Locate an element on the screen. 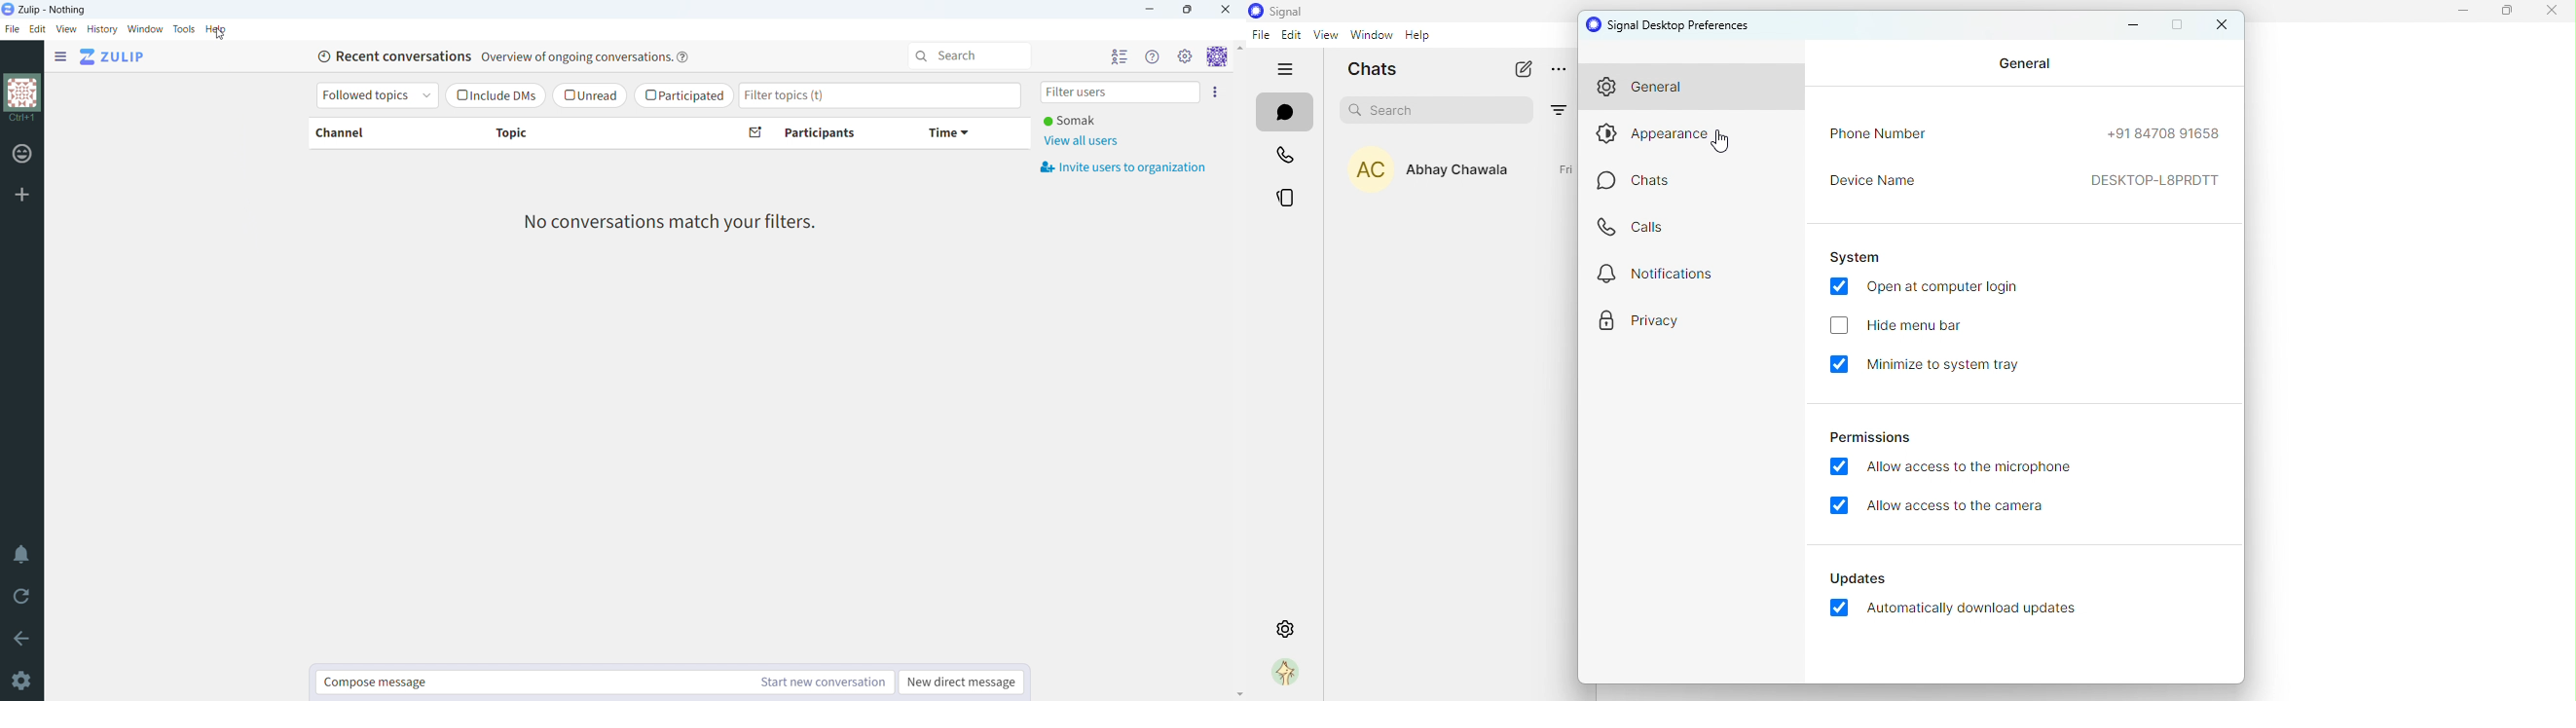 This screenshot has height=728, width=2576. signal desktop preferences is located at coordinates (1674, 24).